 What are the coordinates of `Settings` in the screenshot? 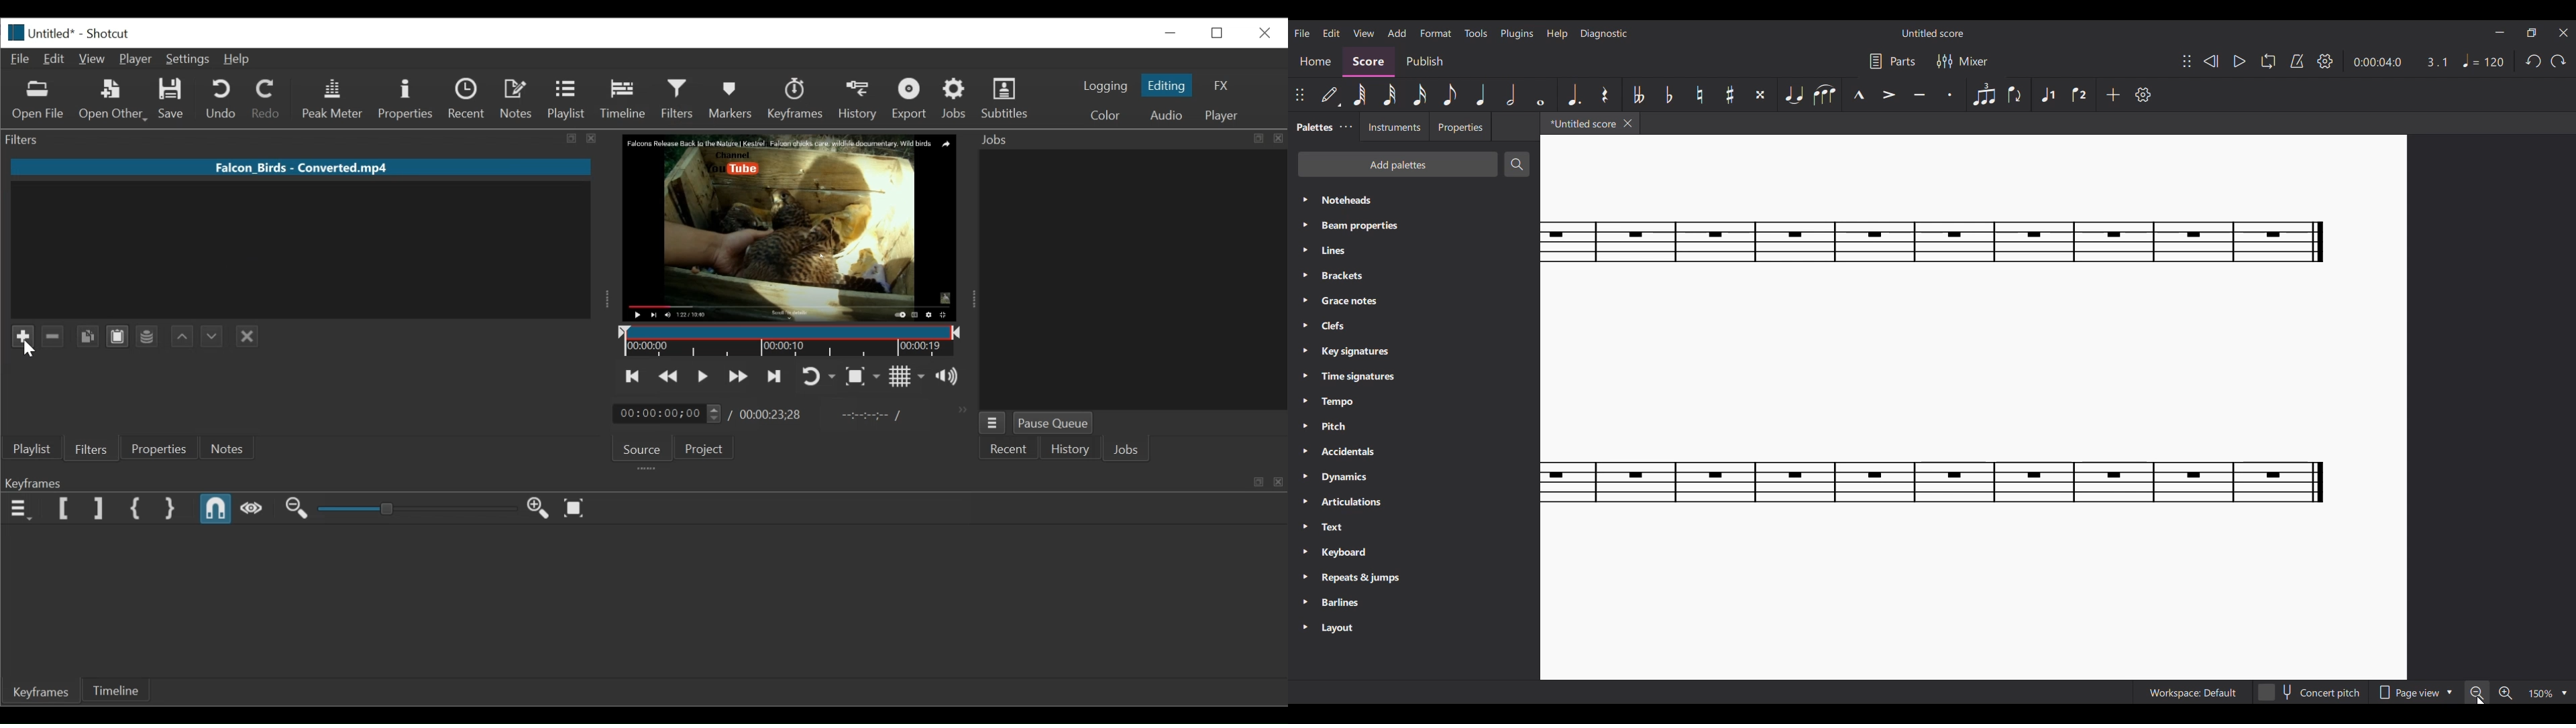 It's located at (190, 59).